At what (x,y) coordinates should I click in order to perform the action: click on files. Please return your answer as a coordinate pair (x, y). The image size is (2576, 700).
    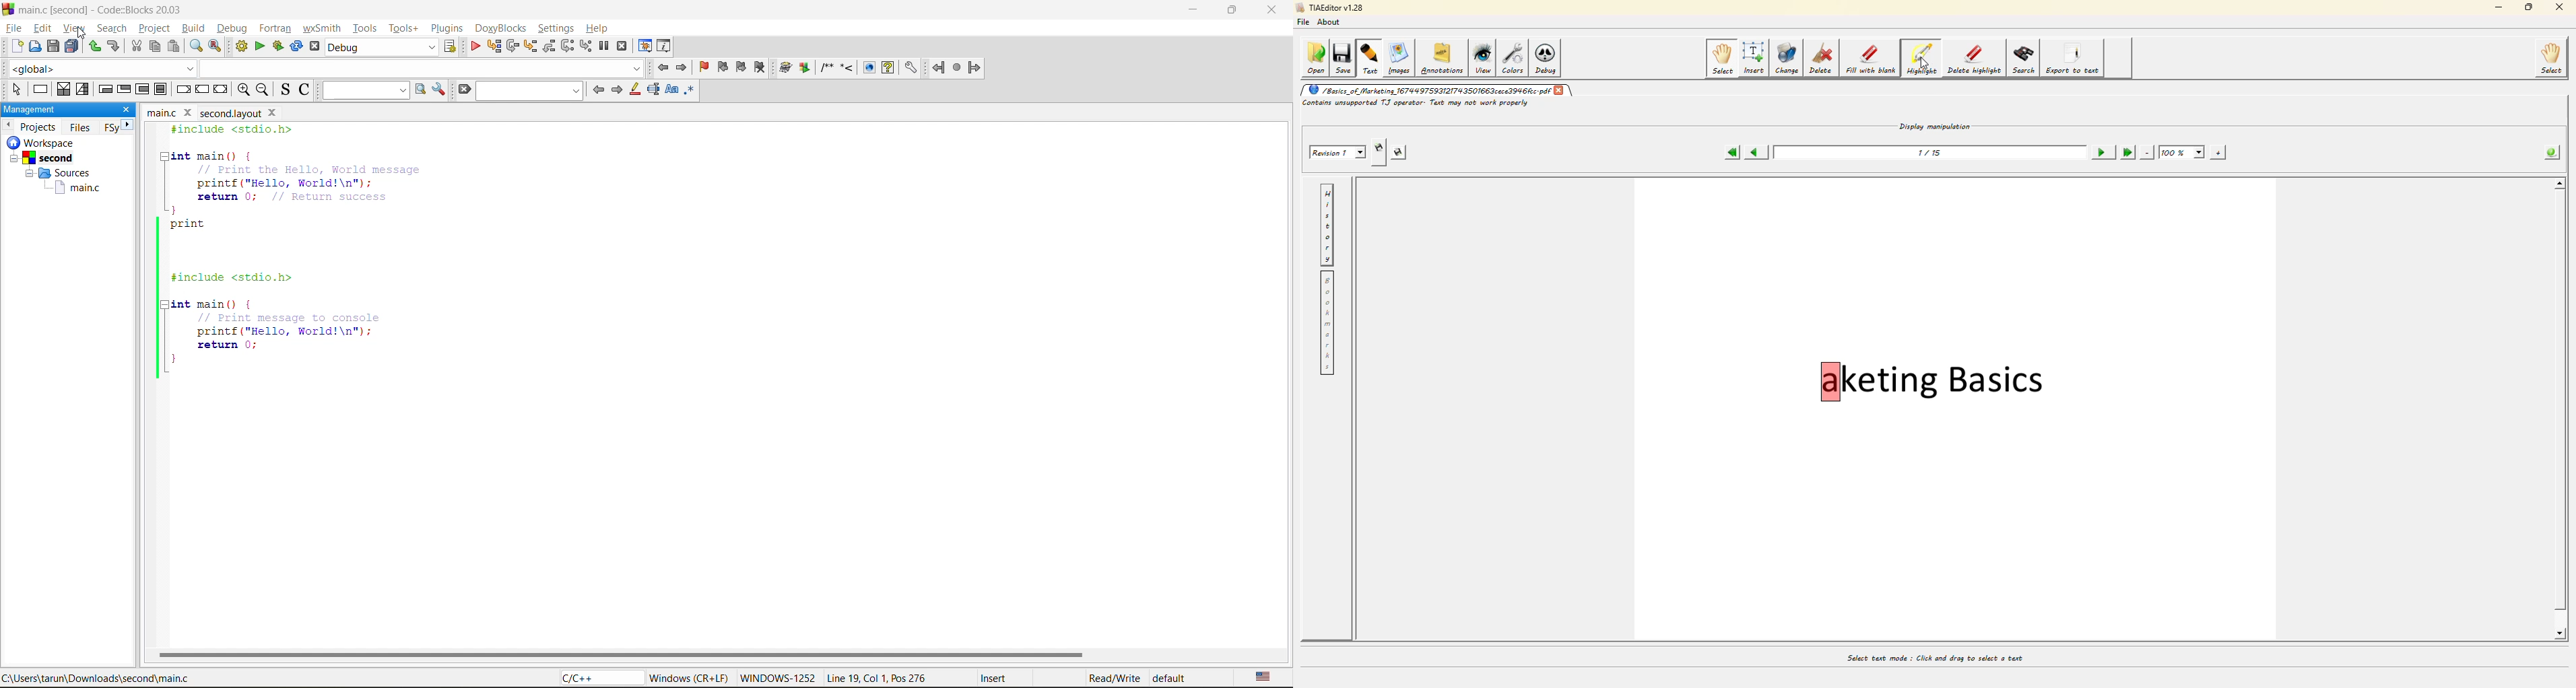
    Looking at the image, I should click on (81, 127).